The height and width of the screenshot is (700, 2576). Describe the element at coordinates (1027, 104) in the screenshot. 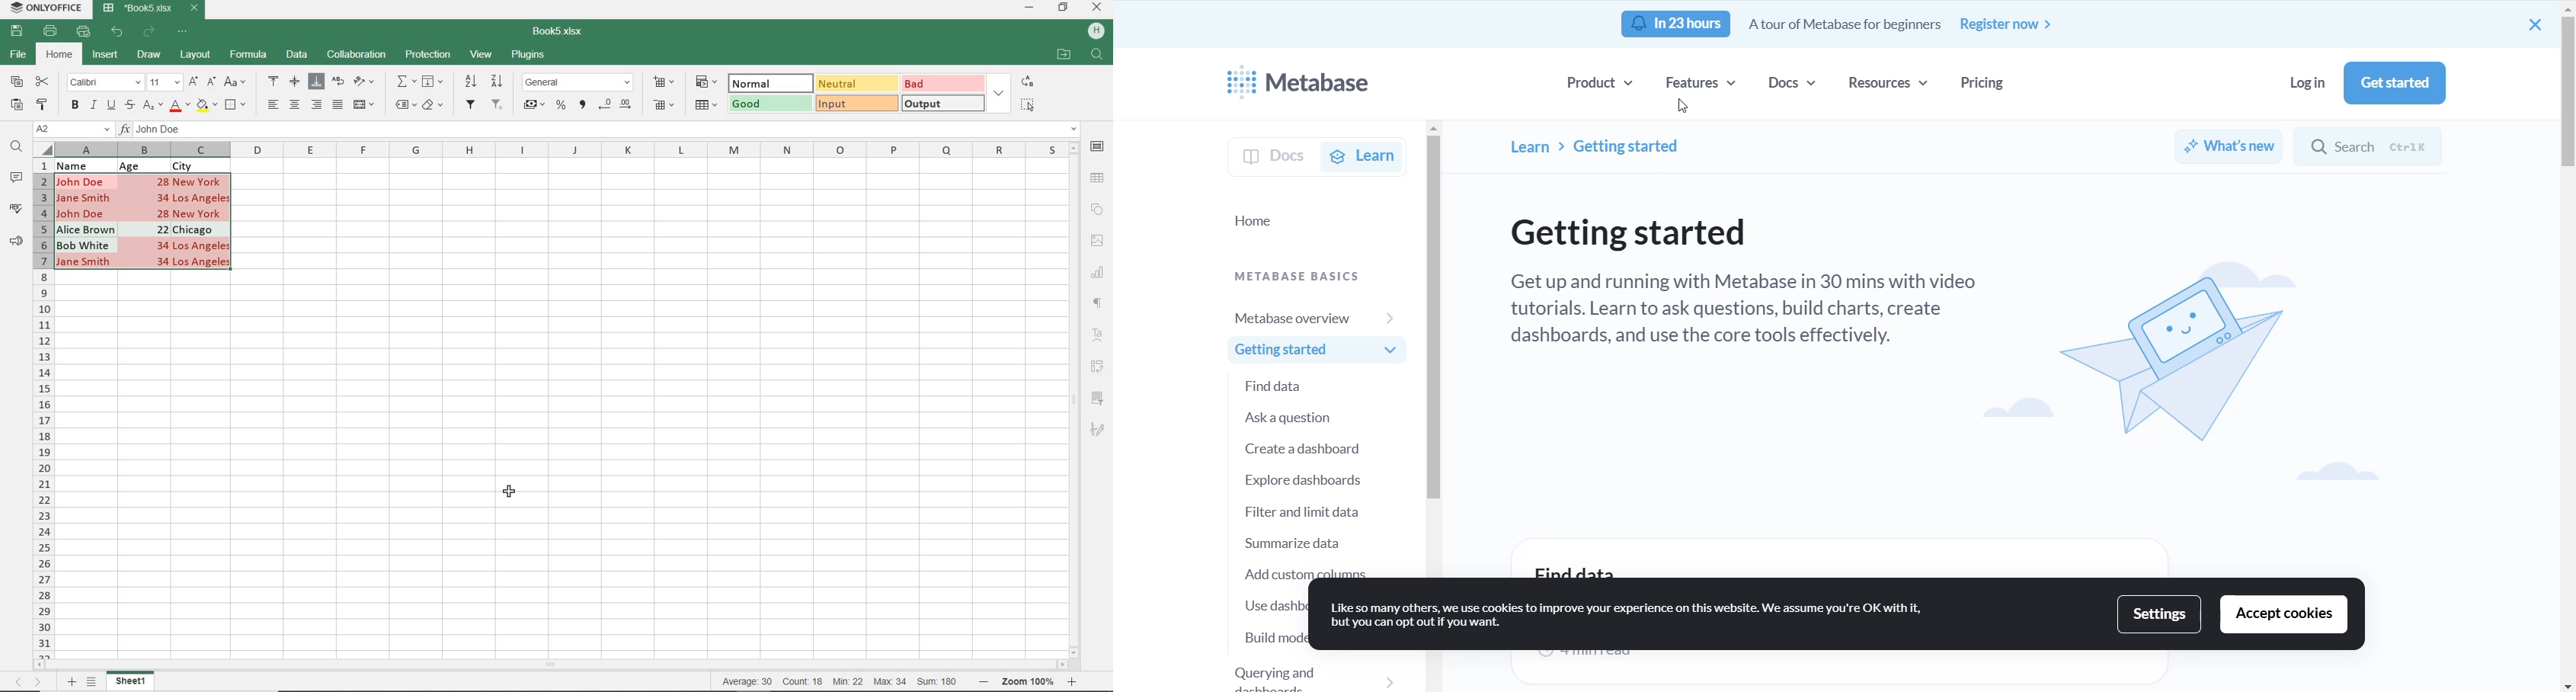

I see `SELECT ALL` at that location.